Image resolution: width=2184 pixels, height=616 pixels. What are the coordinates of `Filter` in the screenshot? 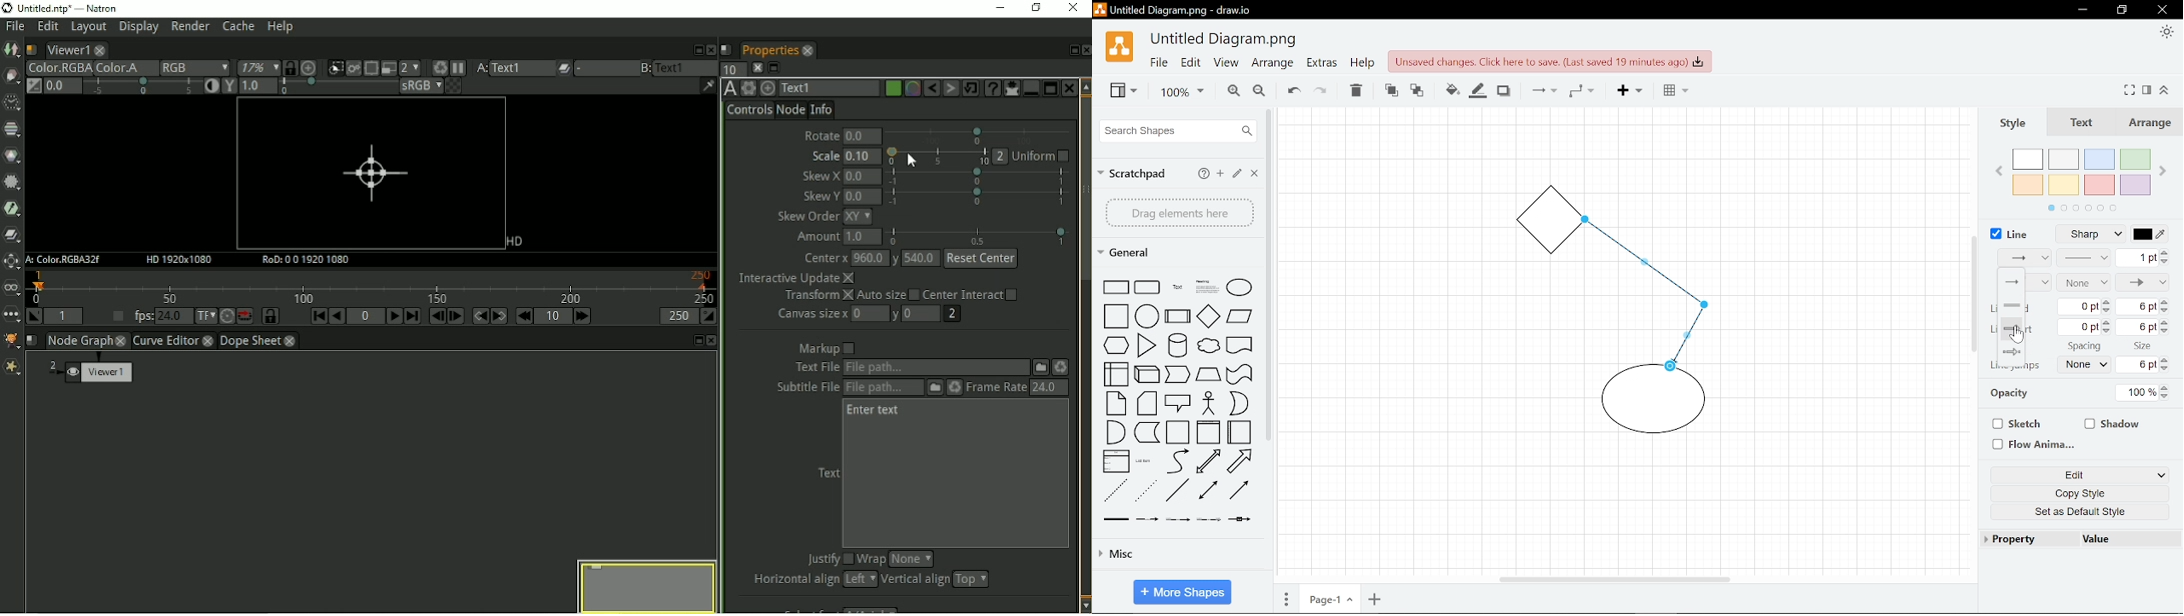 It's located at (15, 210).